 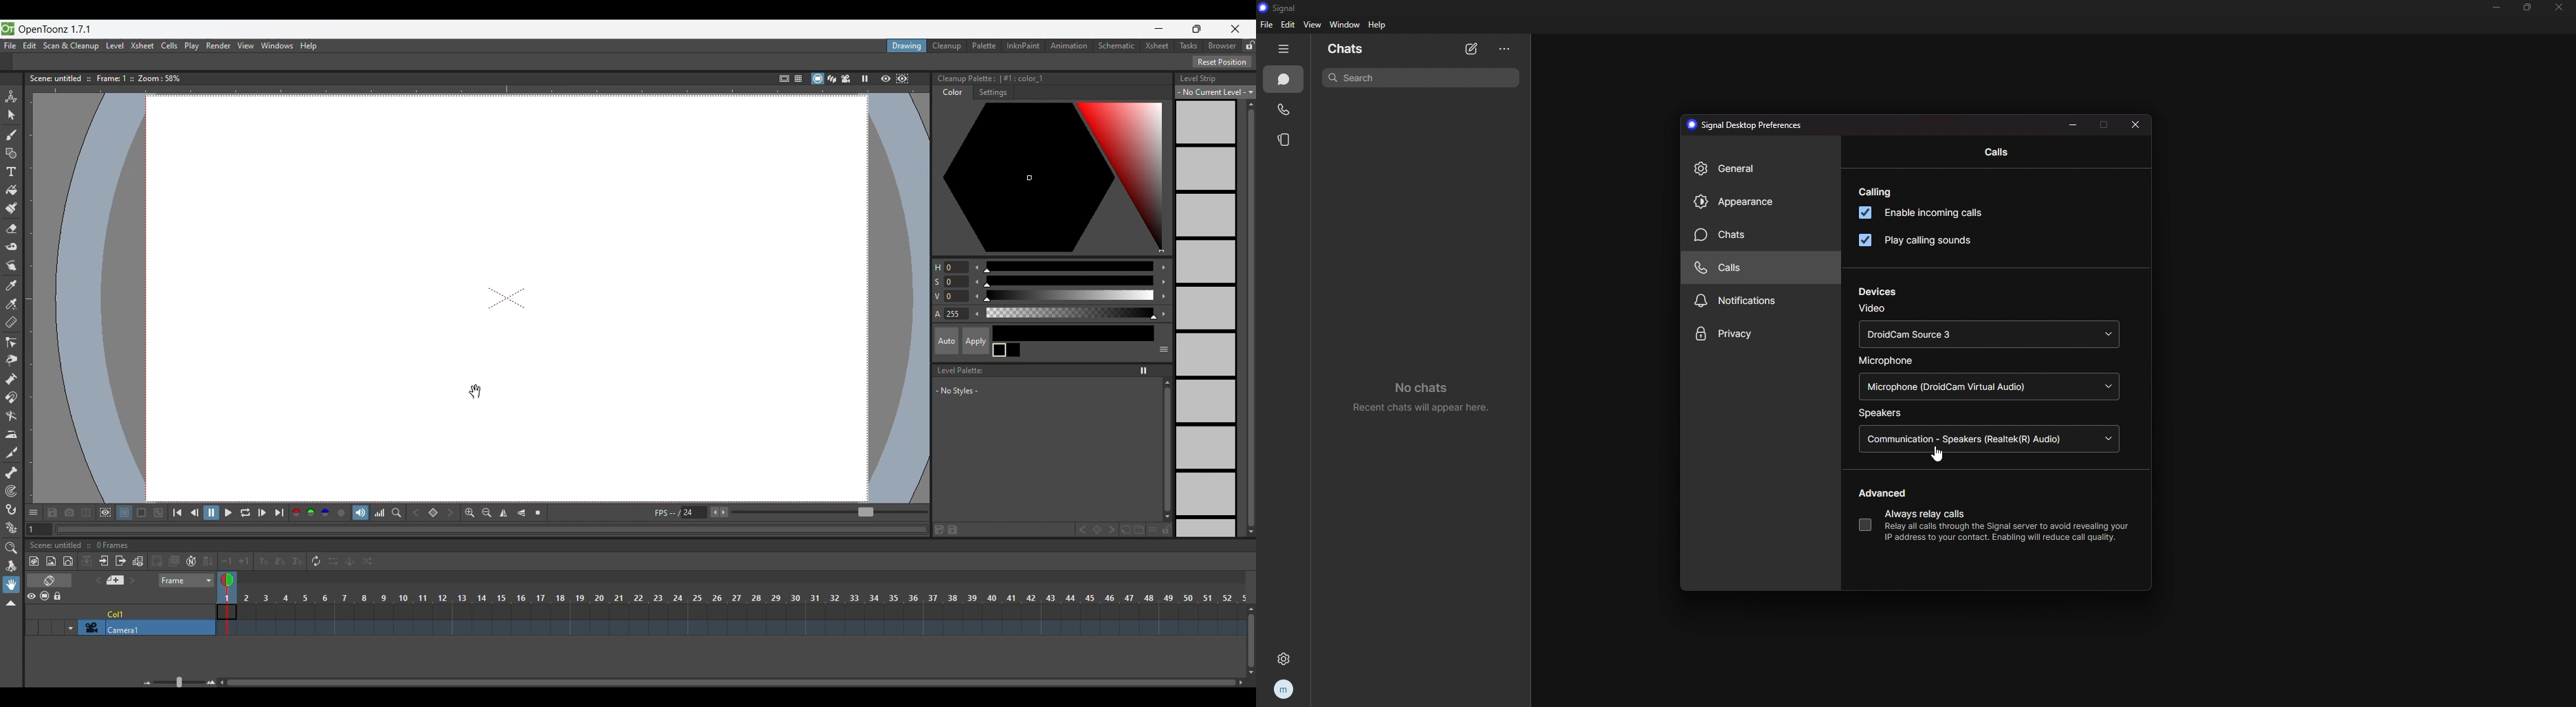 I want to click on Swing, so click(x=350, y=561).